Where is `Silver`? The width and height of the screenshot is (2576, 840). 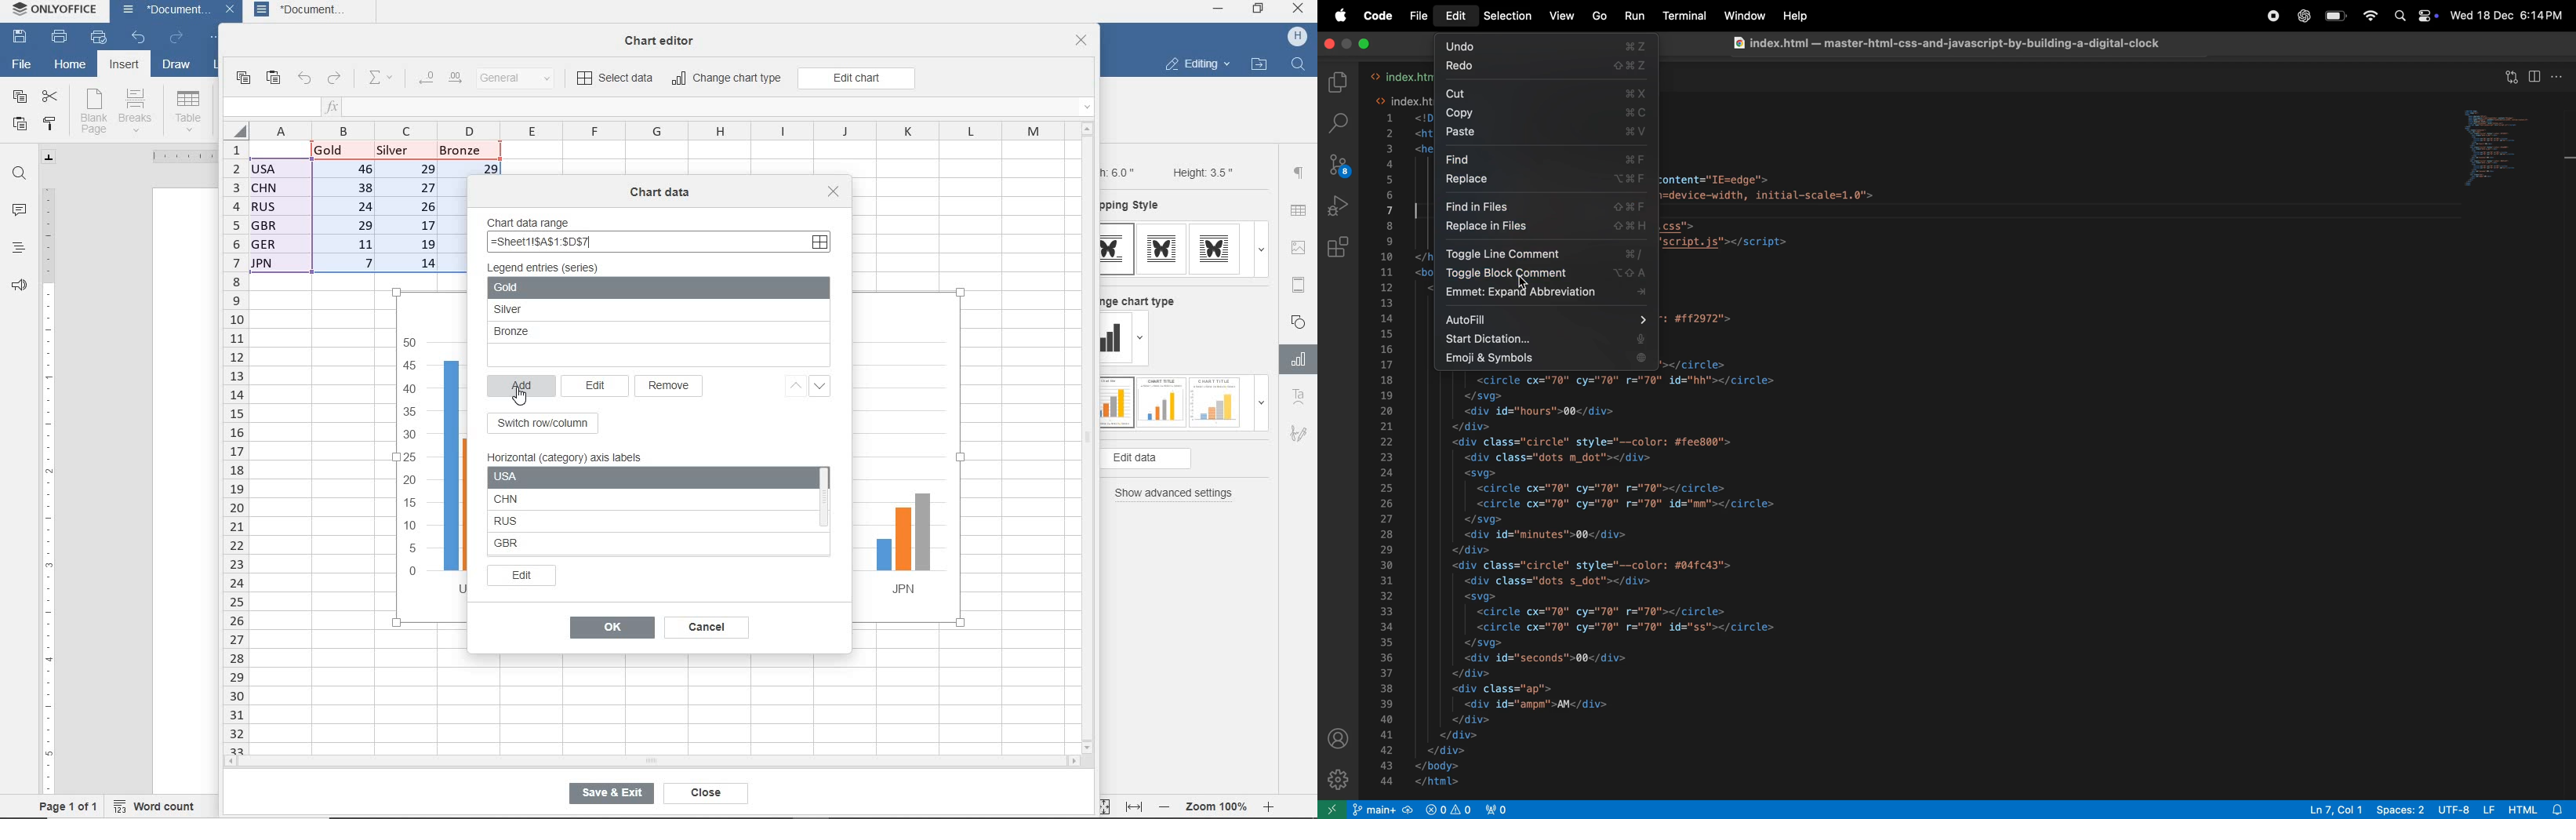 Silver is located at coordinates (577, 310).